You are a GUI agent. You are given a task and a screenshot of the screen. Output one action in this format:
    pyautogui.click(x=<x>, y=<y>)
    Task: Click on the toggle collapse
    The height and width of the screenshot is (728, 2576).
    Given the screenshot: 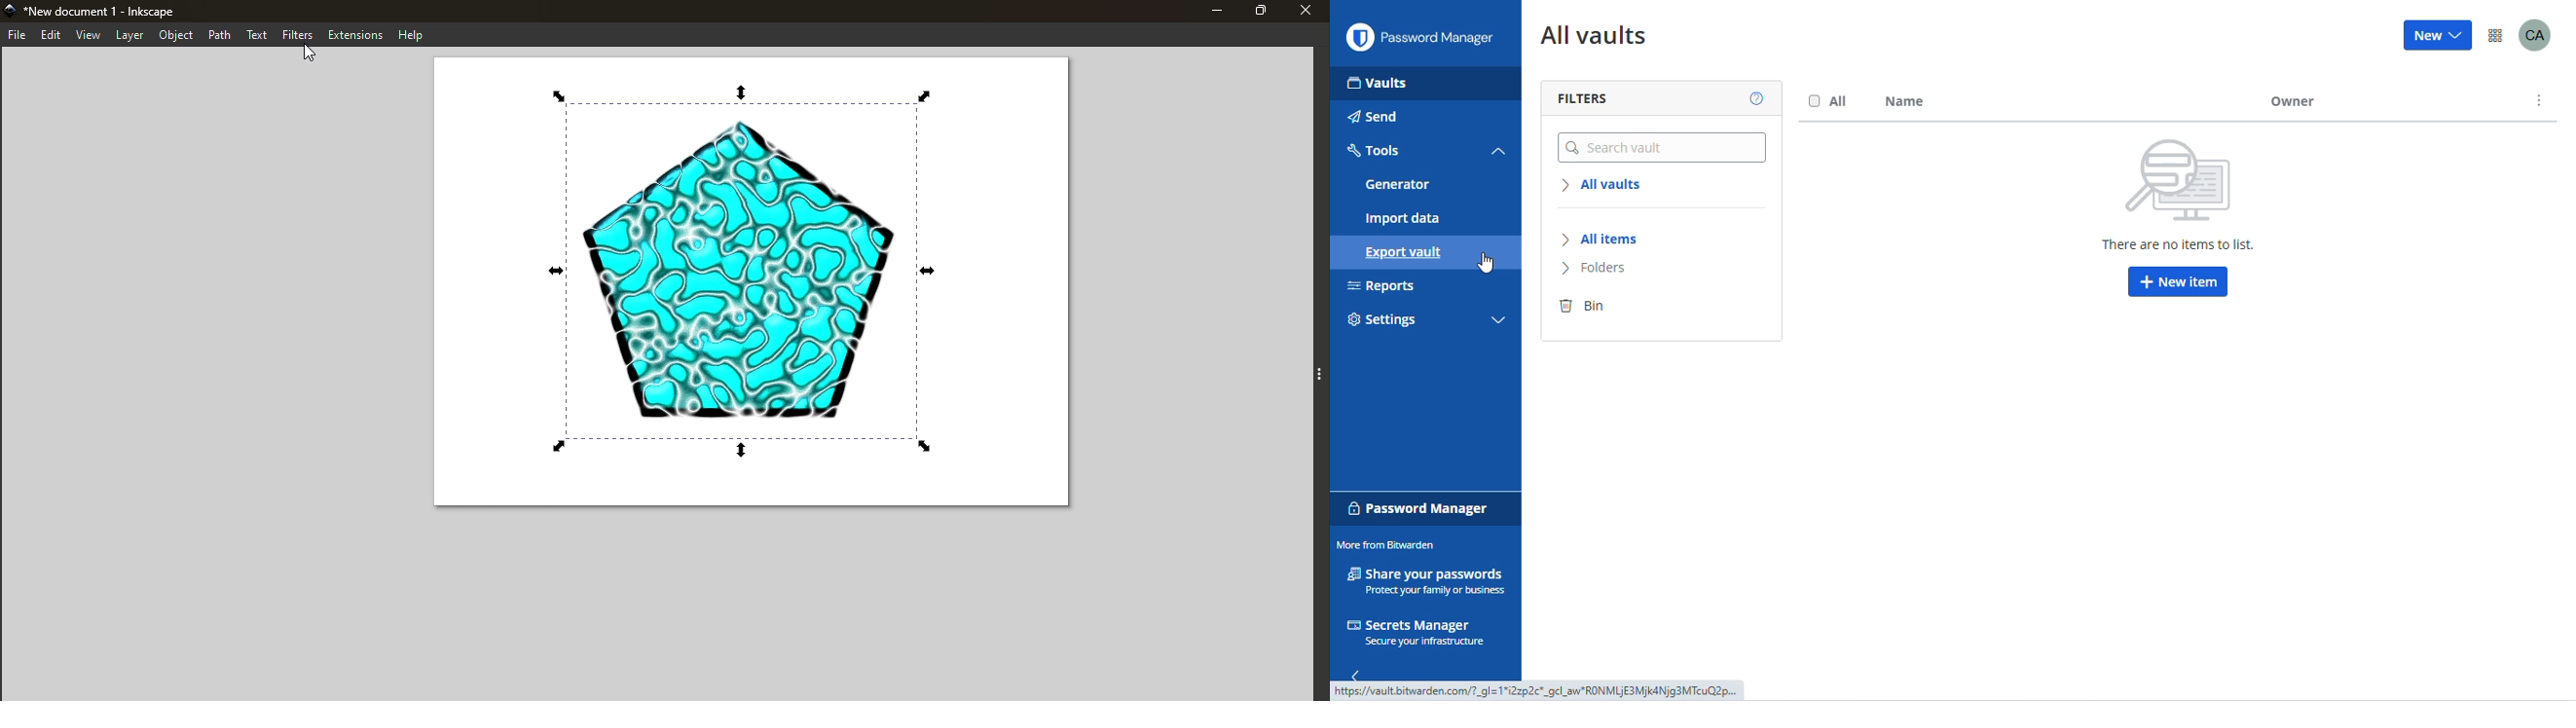 What is the action you would take?
    pyautogui.click(x=1499, y=321)
    